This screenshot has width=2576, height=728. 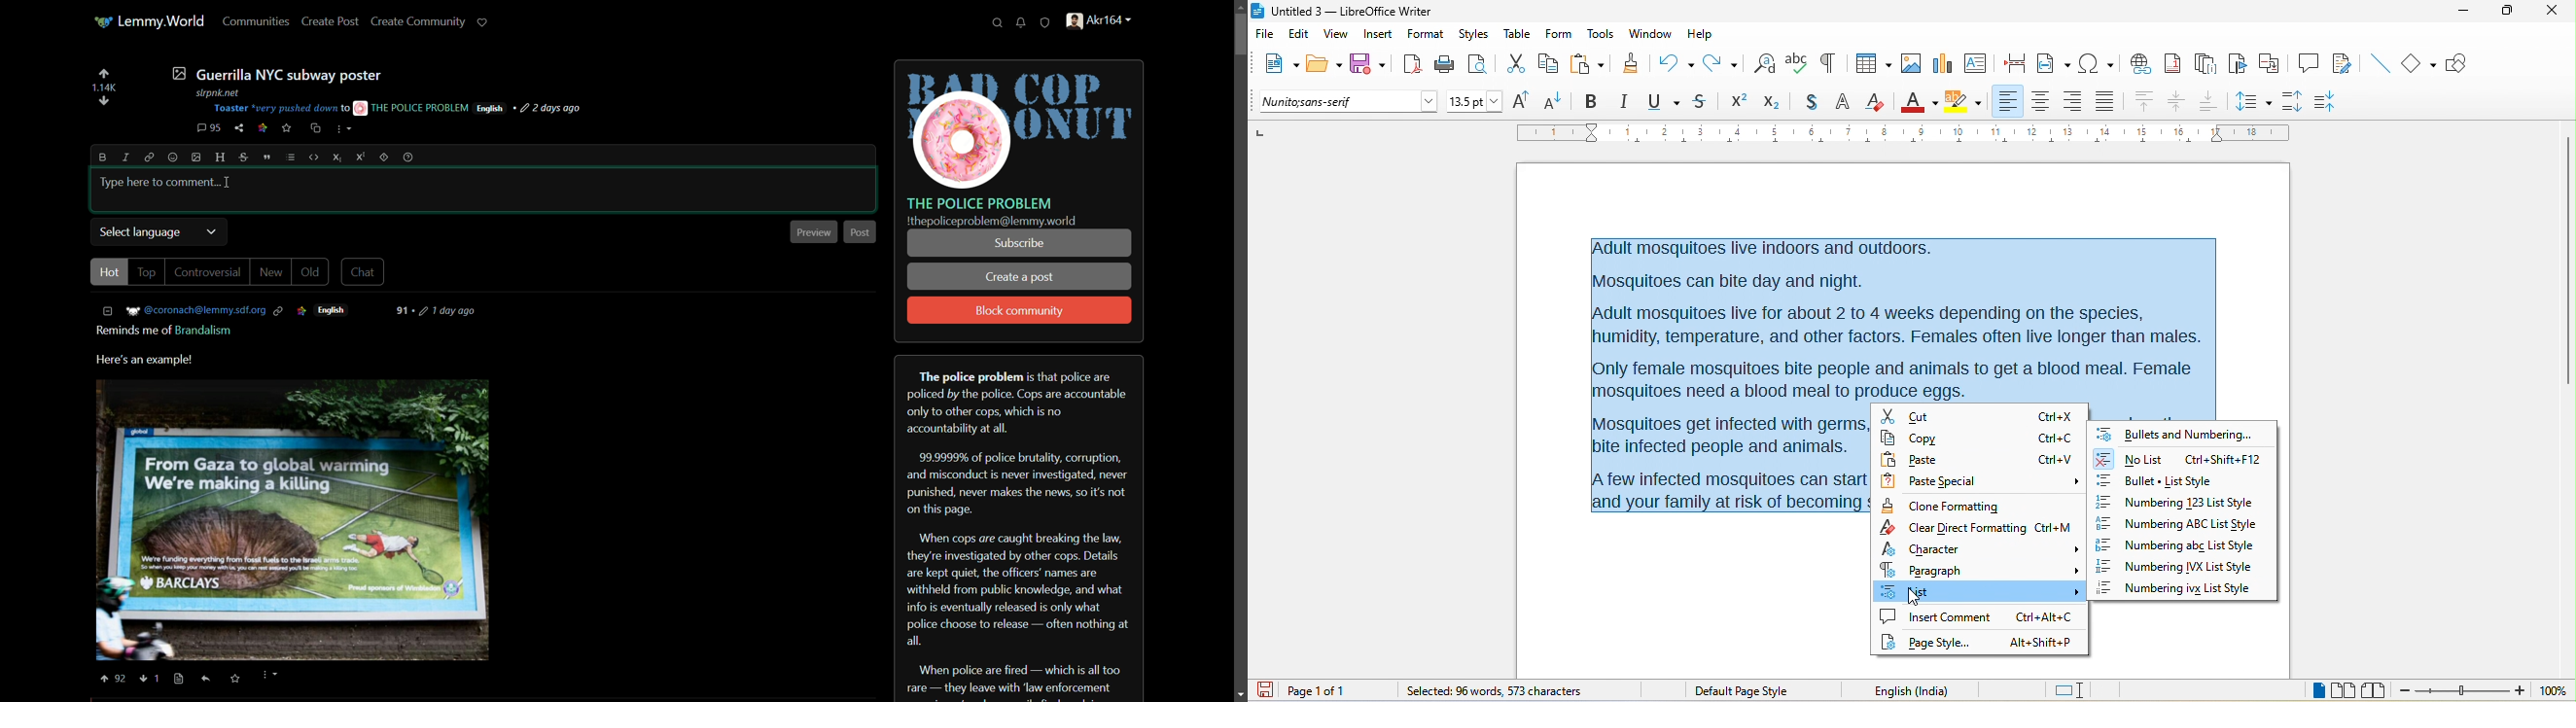 I want to click on superscript, so click(x=361, y=157).